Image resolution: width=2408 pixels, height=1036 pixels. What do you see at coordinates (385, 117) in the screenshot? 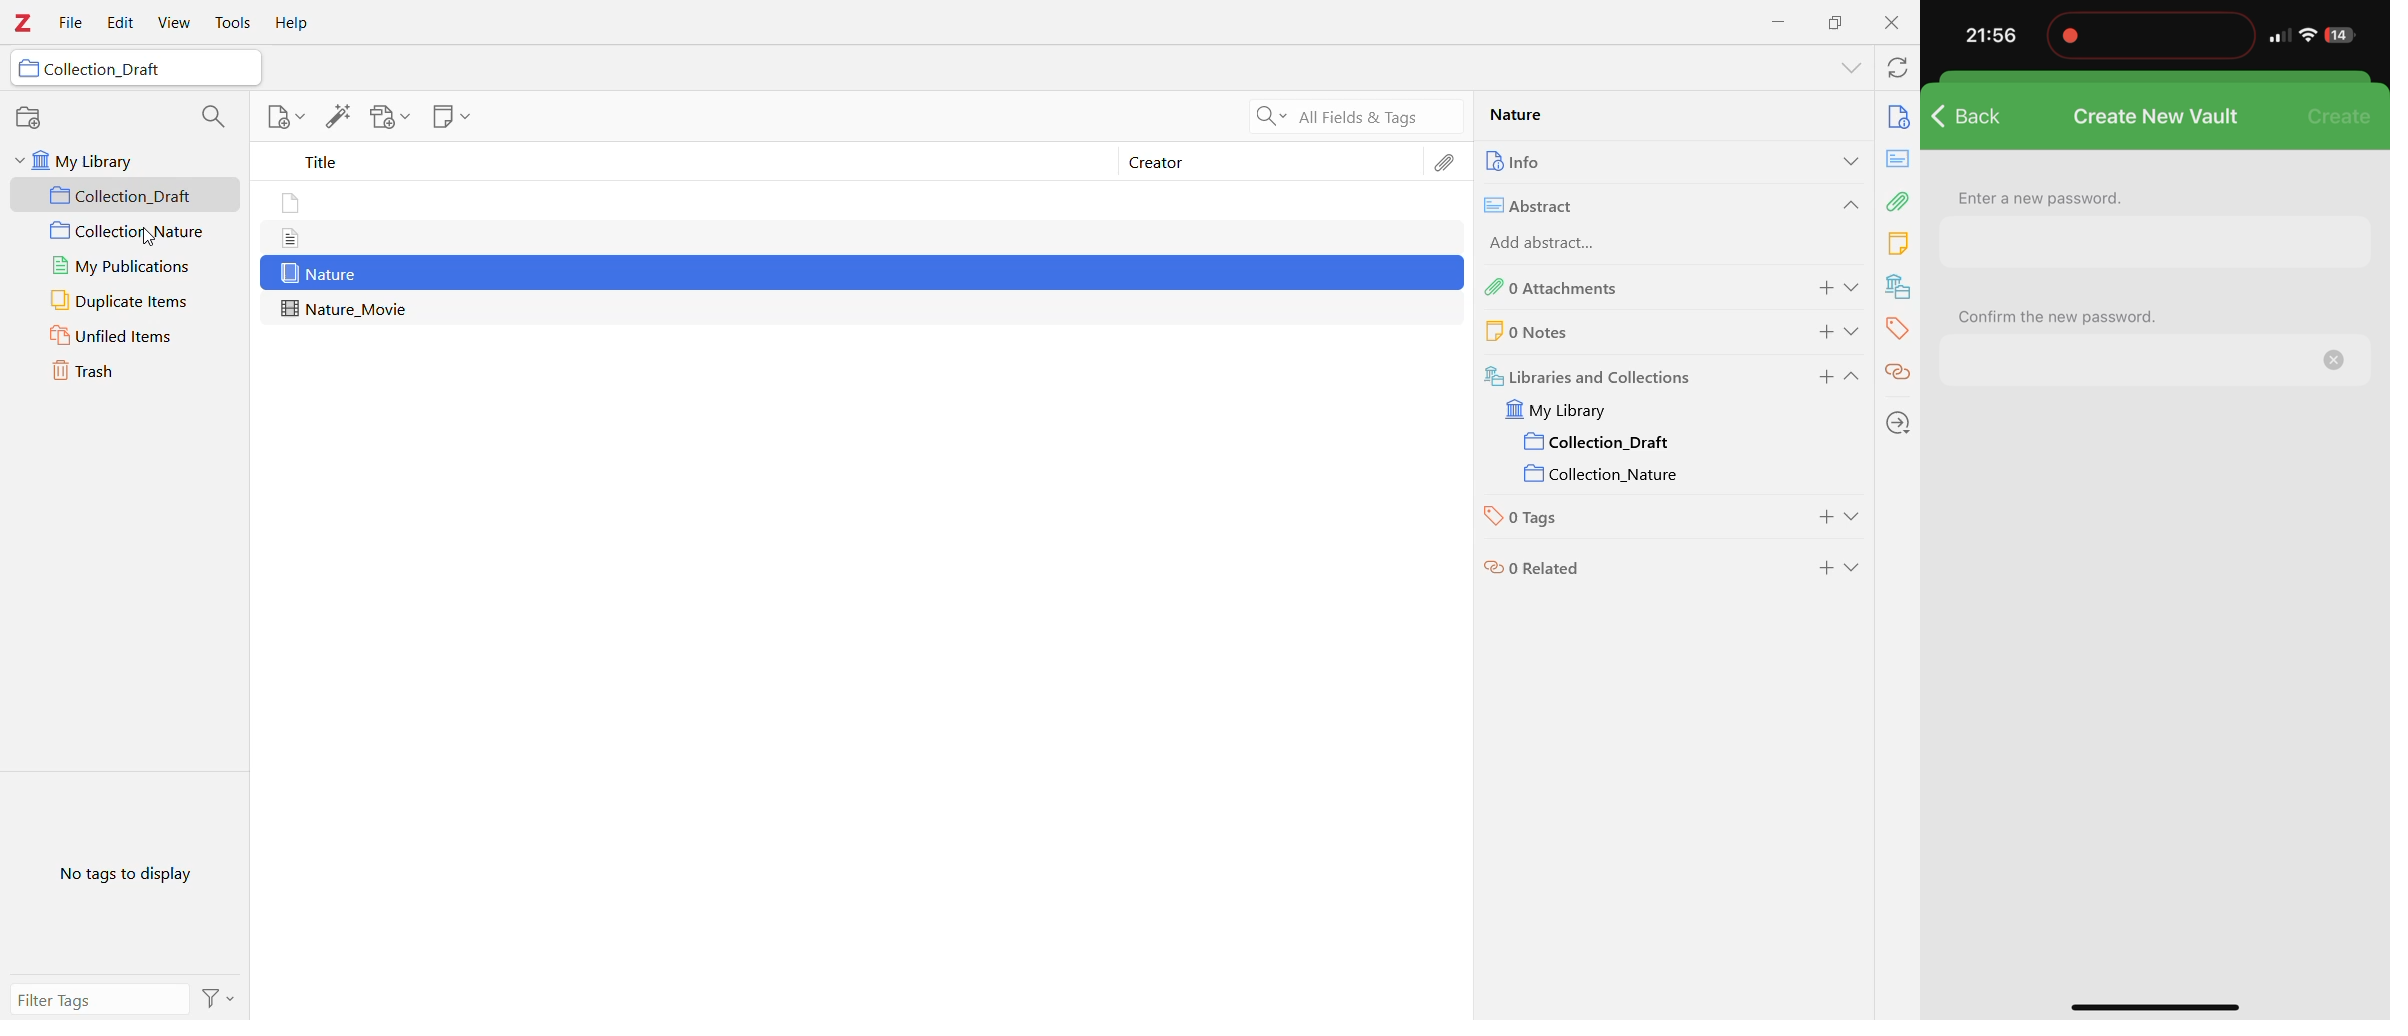
I see `Add Attachment` at bounding box center [385, 117].